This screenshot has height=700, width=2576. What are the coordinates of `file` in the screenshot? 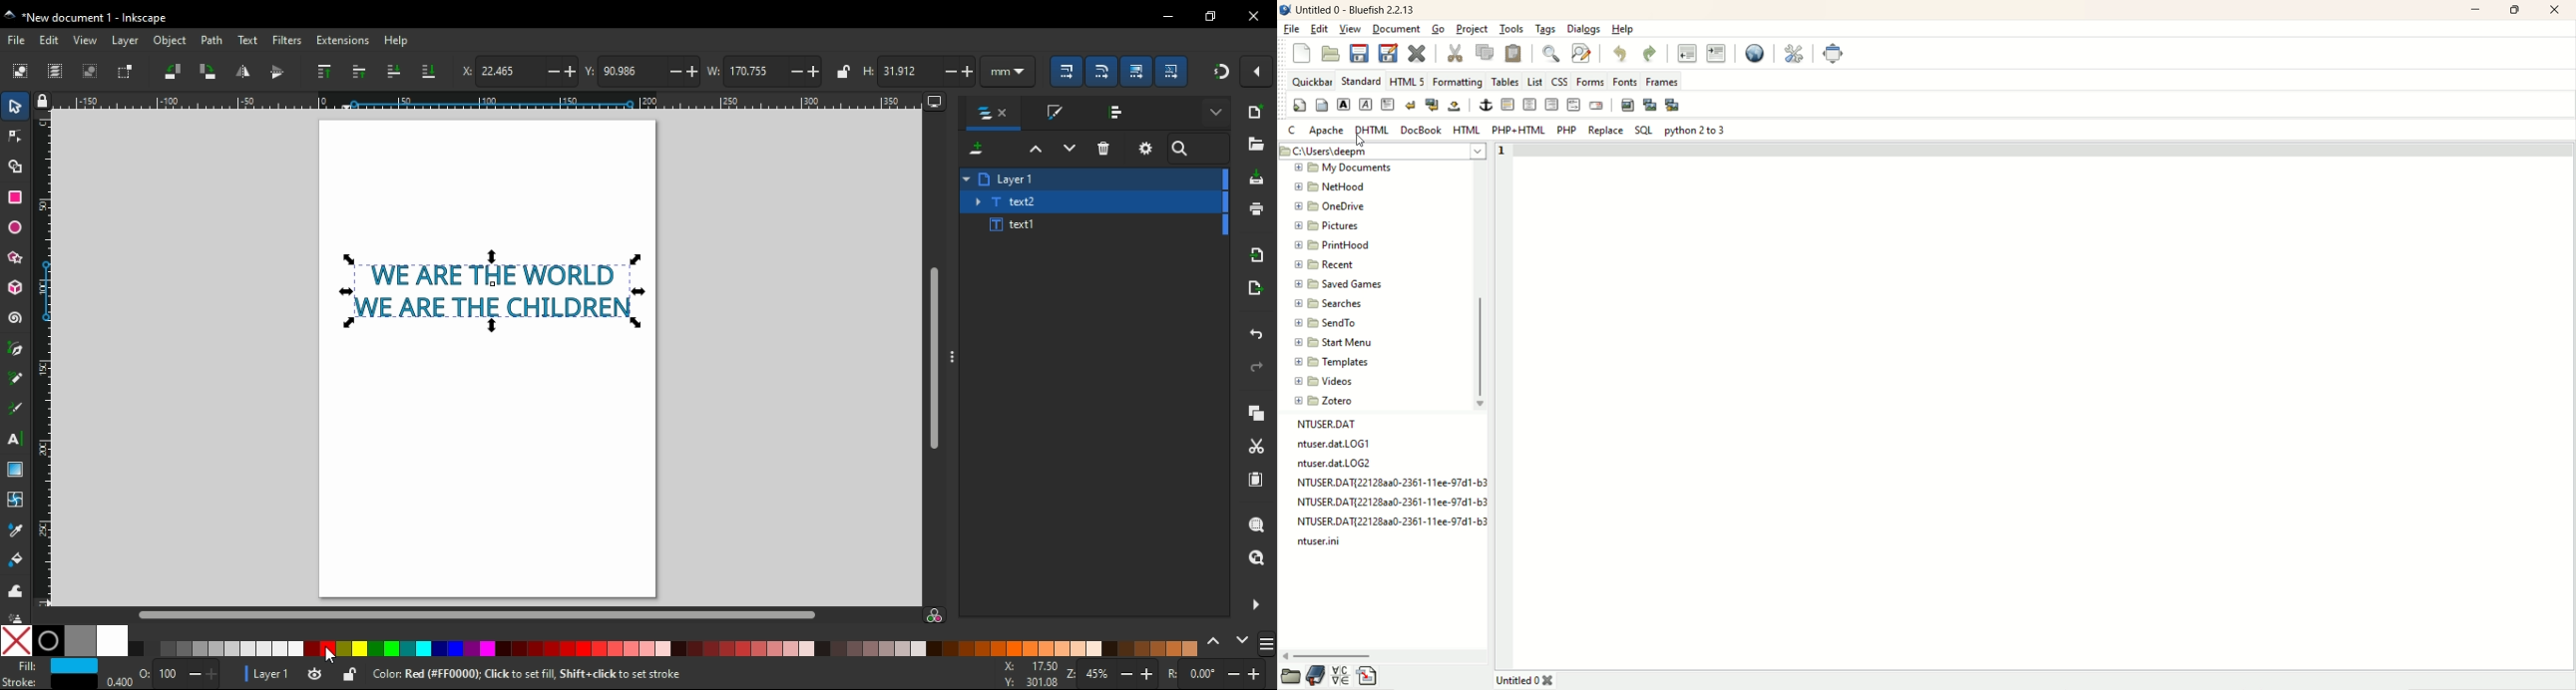 It's located at (1389, 520).